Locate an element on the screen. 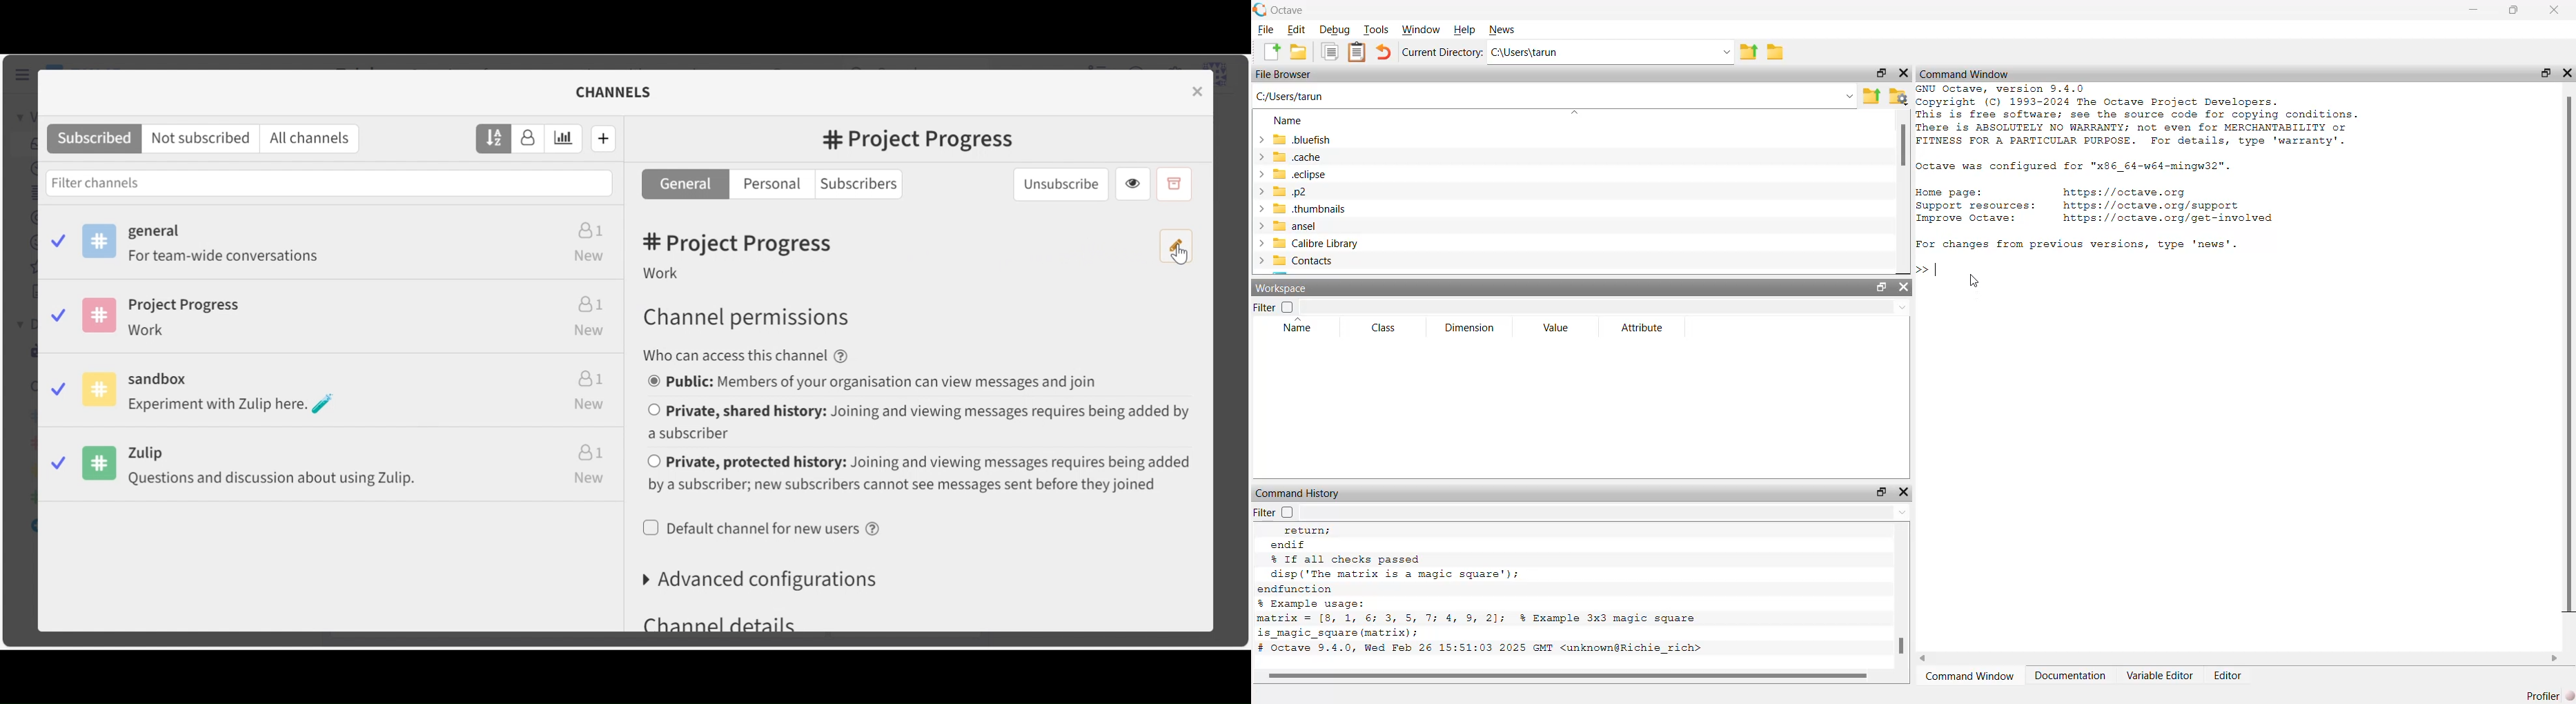  Name is located at coordinates (1299, 324).